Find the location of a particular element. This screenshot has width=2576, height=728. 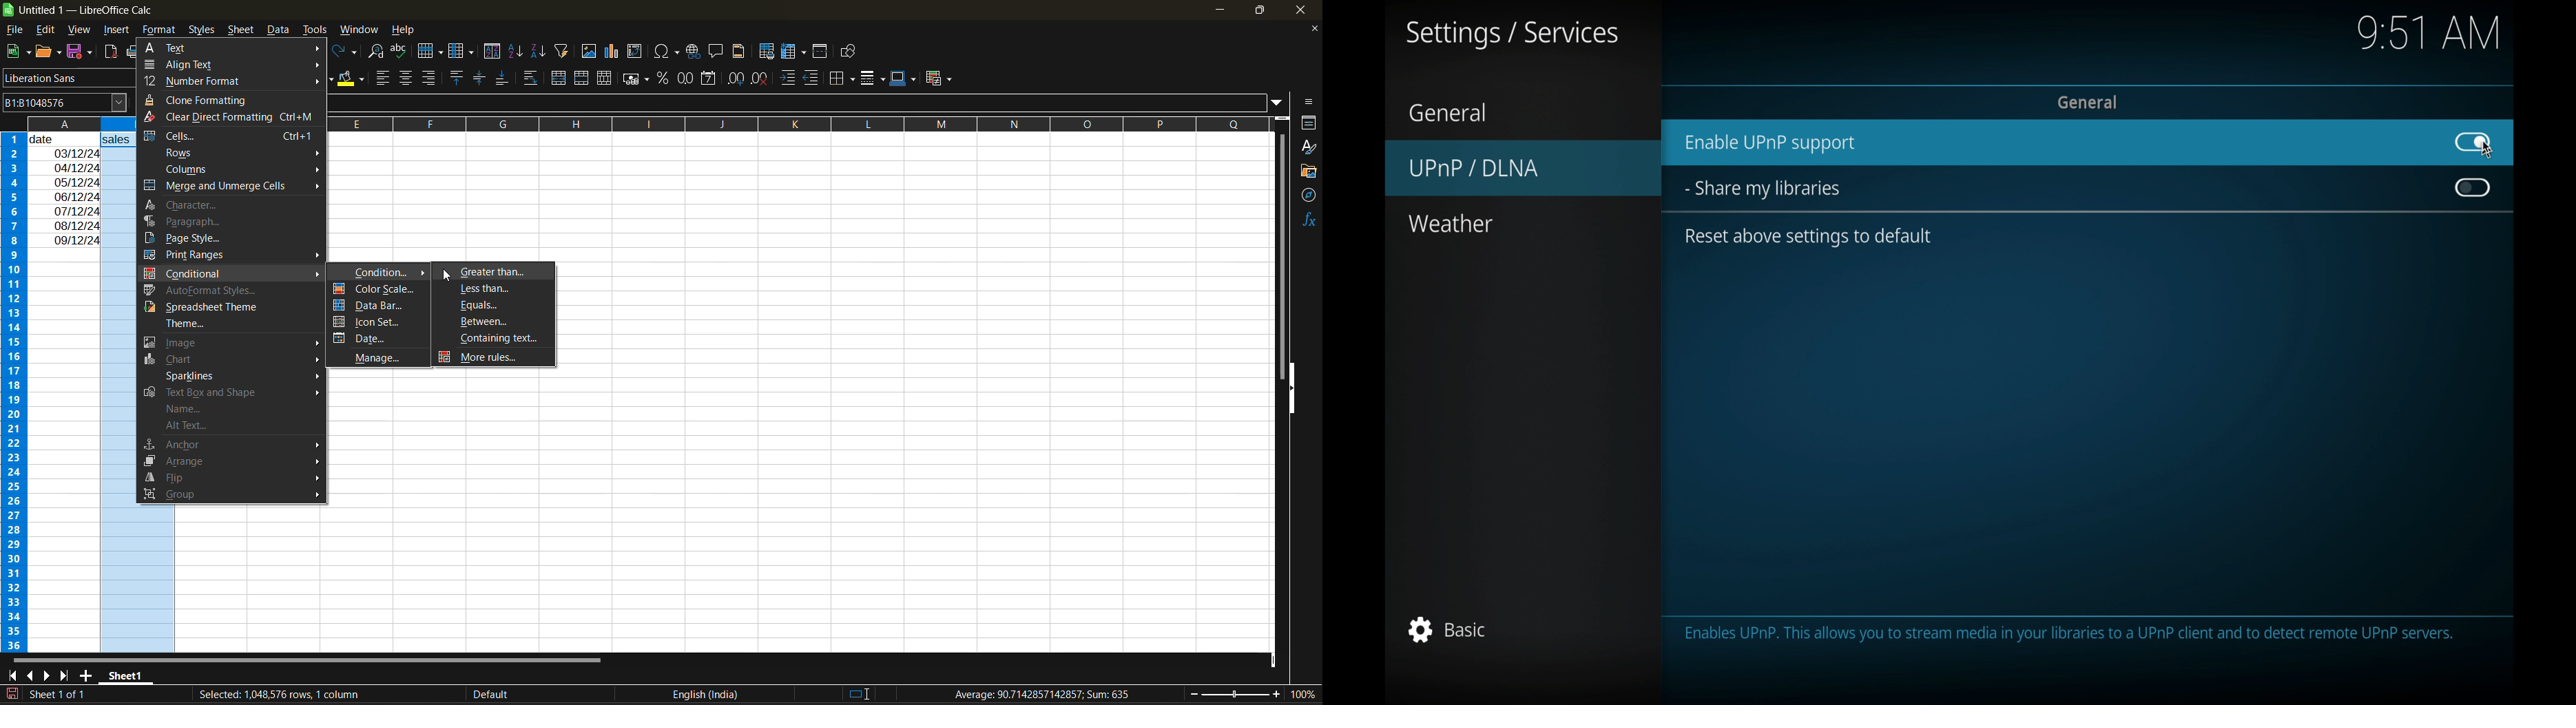

zoom factor is located at coordinates (1300, 695).